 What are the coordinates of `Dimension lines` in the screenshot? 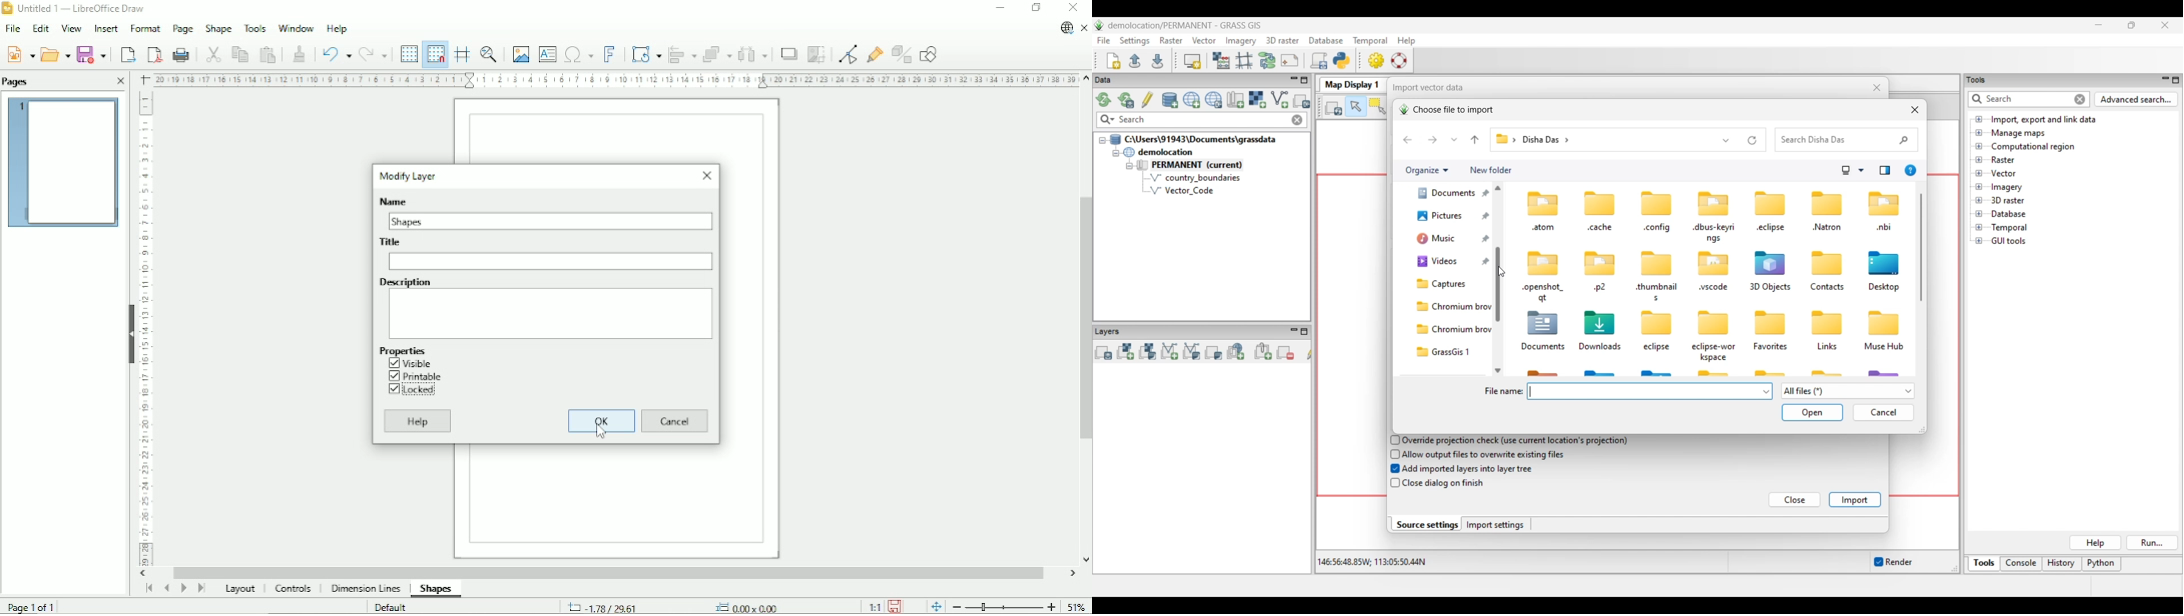 It's located at (367, 589).